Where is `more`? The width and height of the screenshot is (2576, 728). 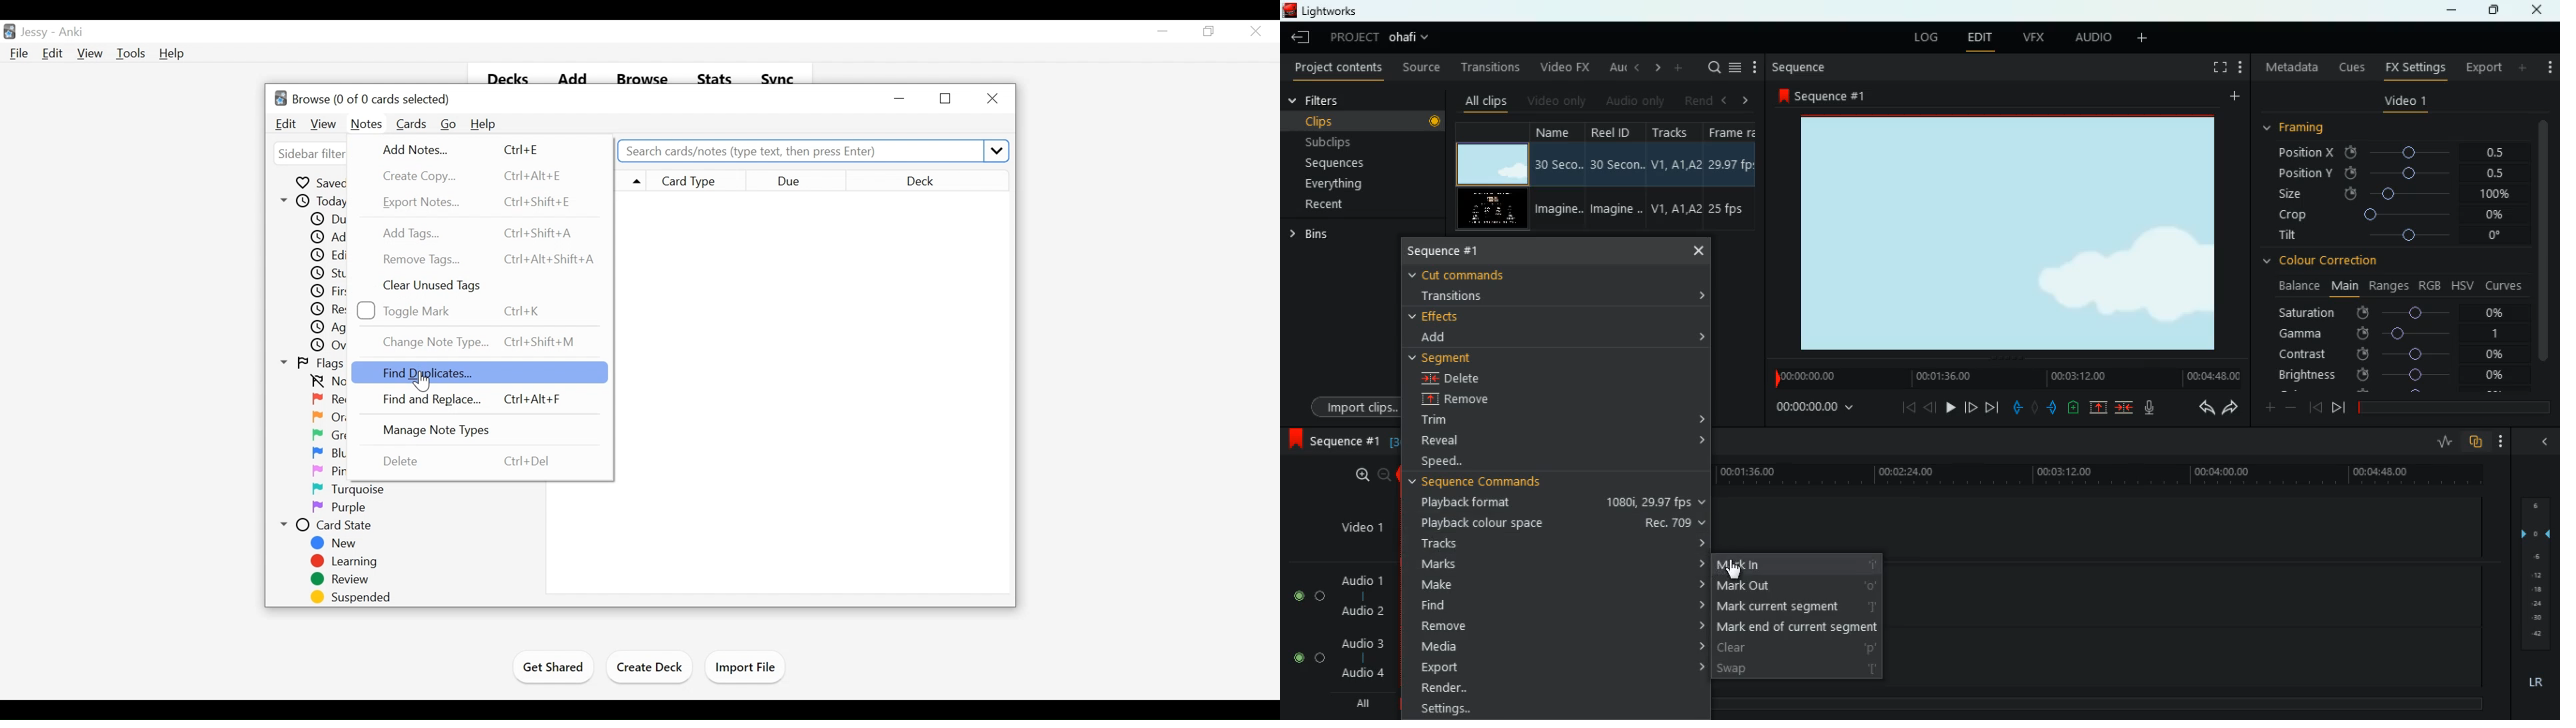 more is located at coordinates (2523, 67).